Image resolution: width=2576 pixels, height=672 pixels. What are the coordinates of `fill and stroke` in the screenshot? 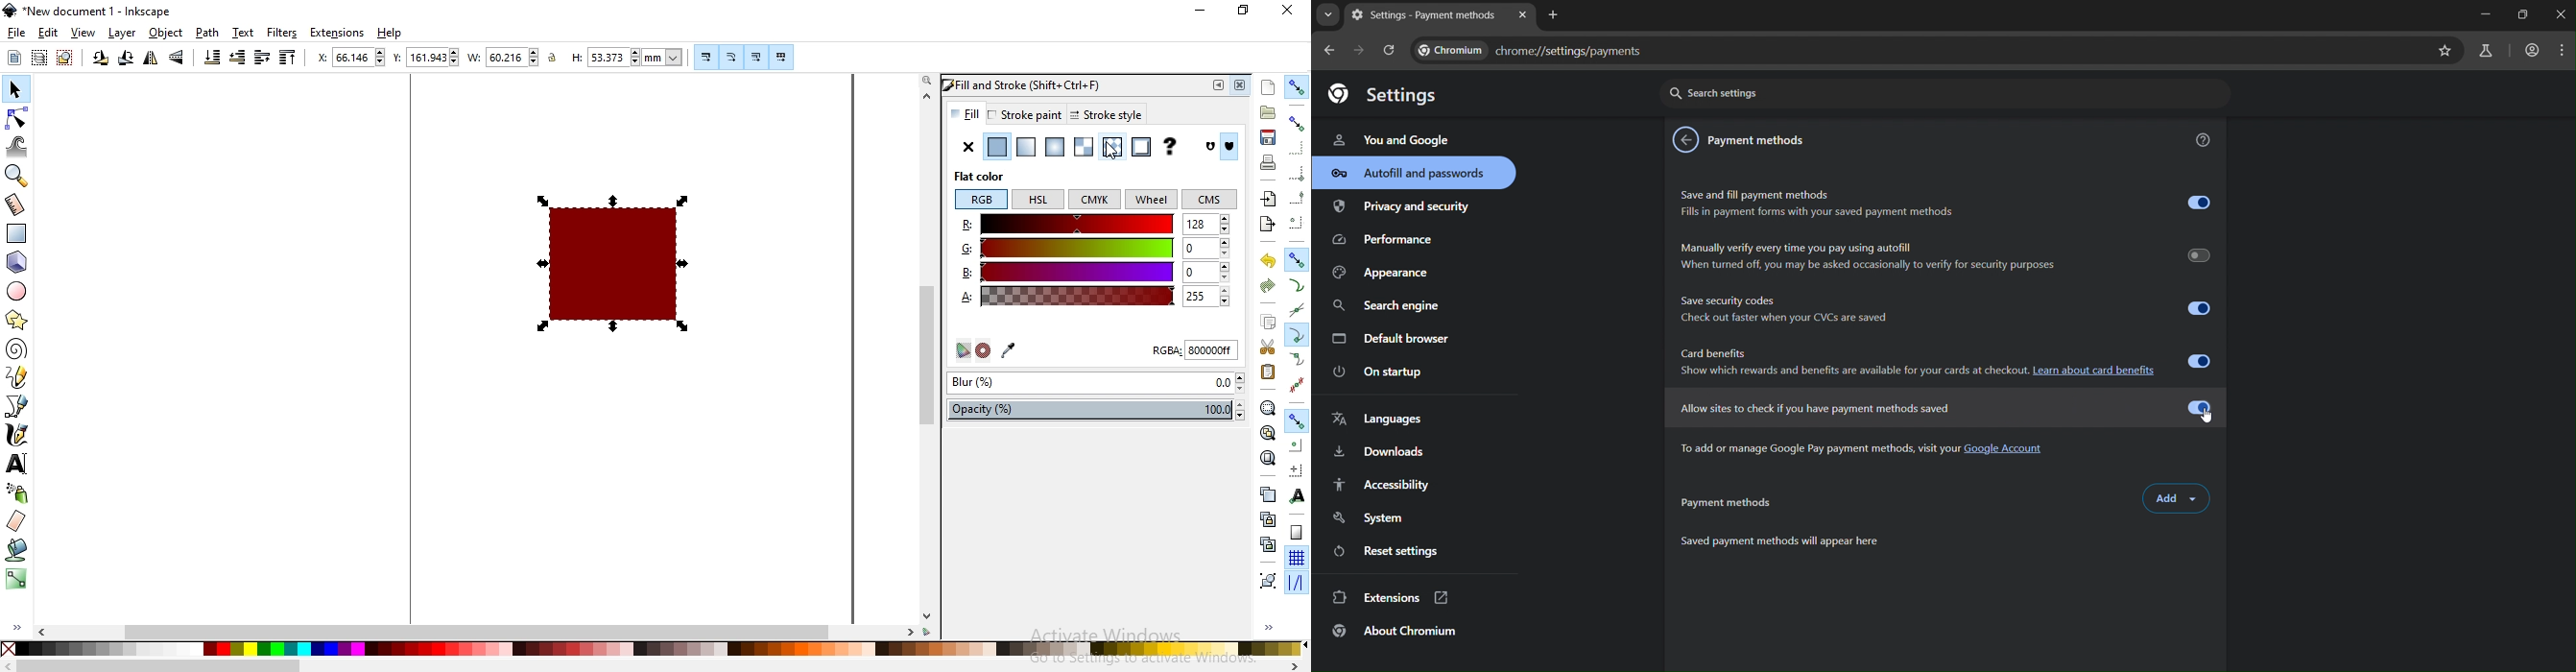 It's located at (1037, 84).